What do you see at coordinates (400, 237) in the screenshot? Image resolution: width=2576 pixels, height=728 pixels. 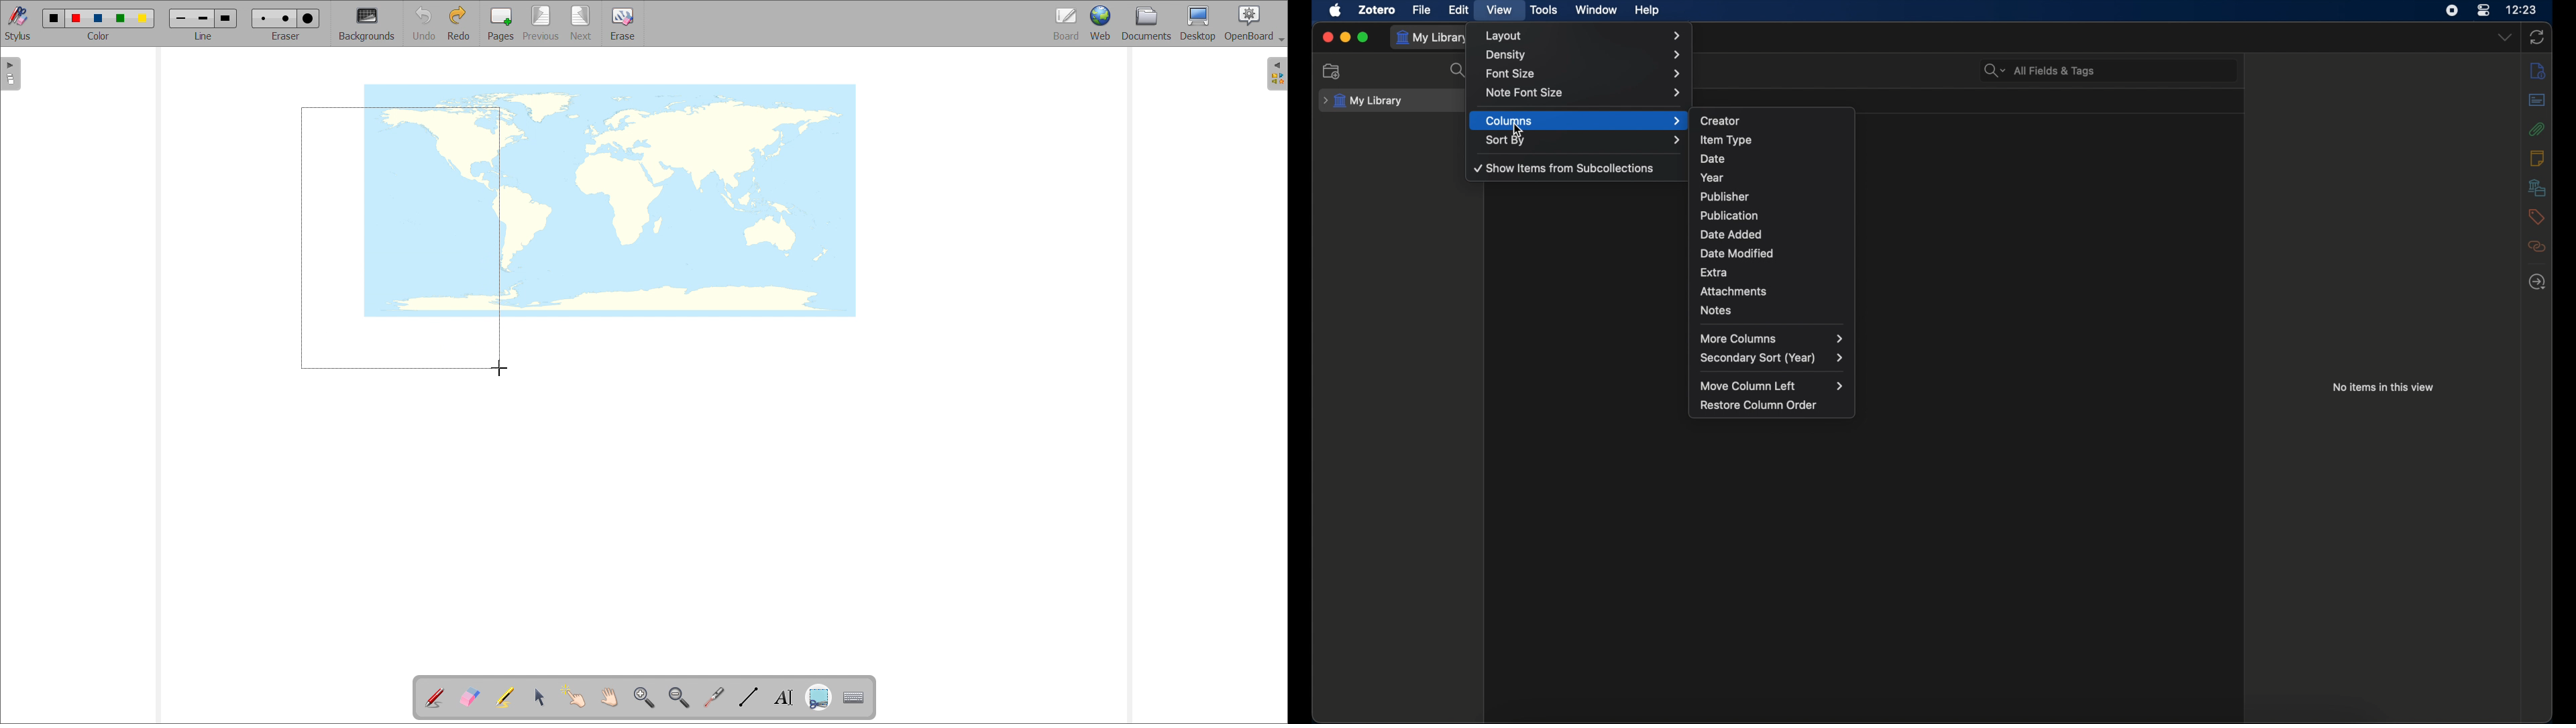 I see `area for screen capture` at bounding box center [400, 237].